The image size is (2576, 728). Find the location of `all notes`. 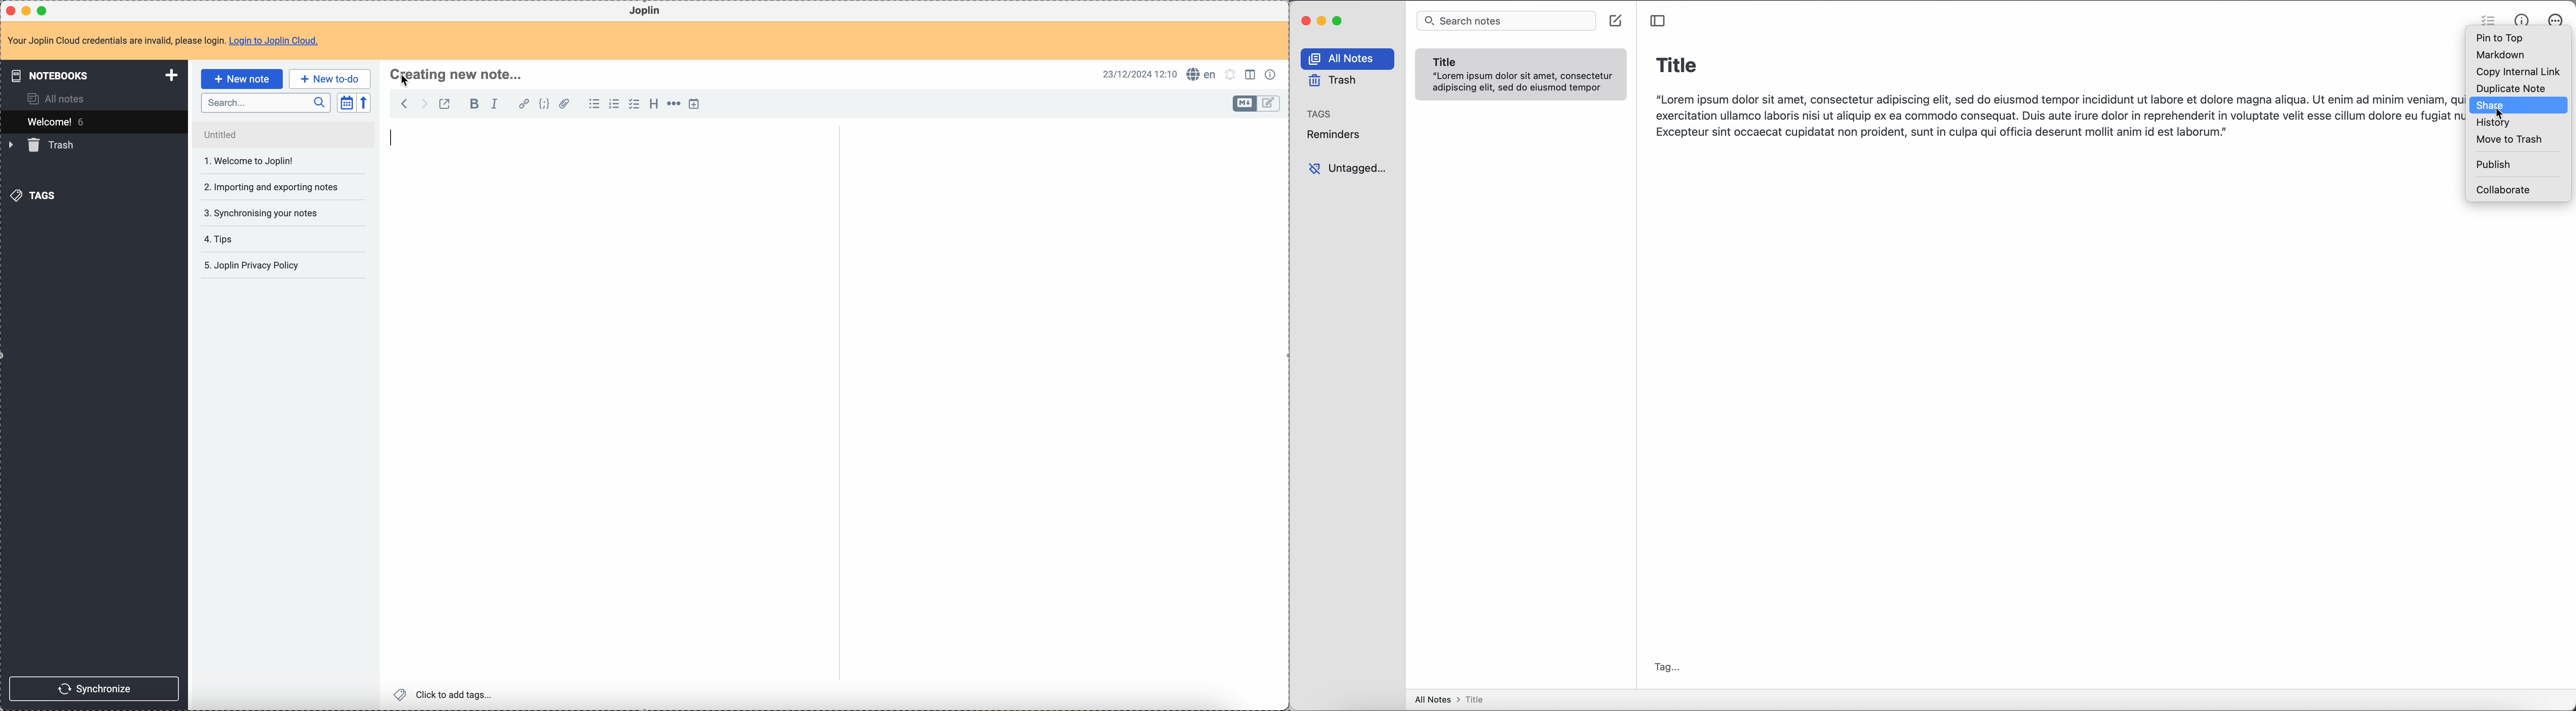

all notes is located at coordinates (52, 99).